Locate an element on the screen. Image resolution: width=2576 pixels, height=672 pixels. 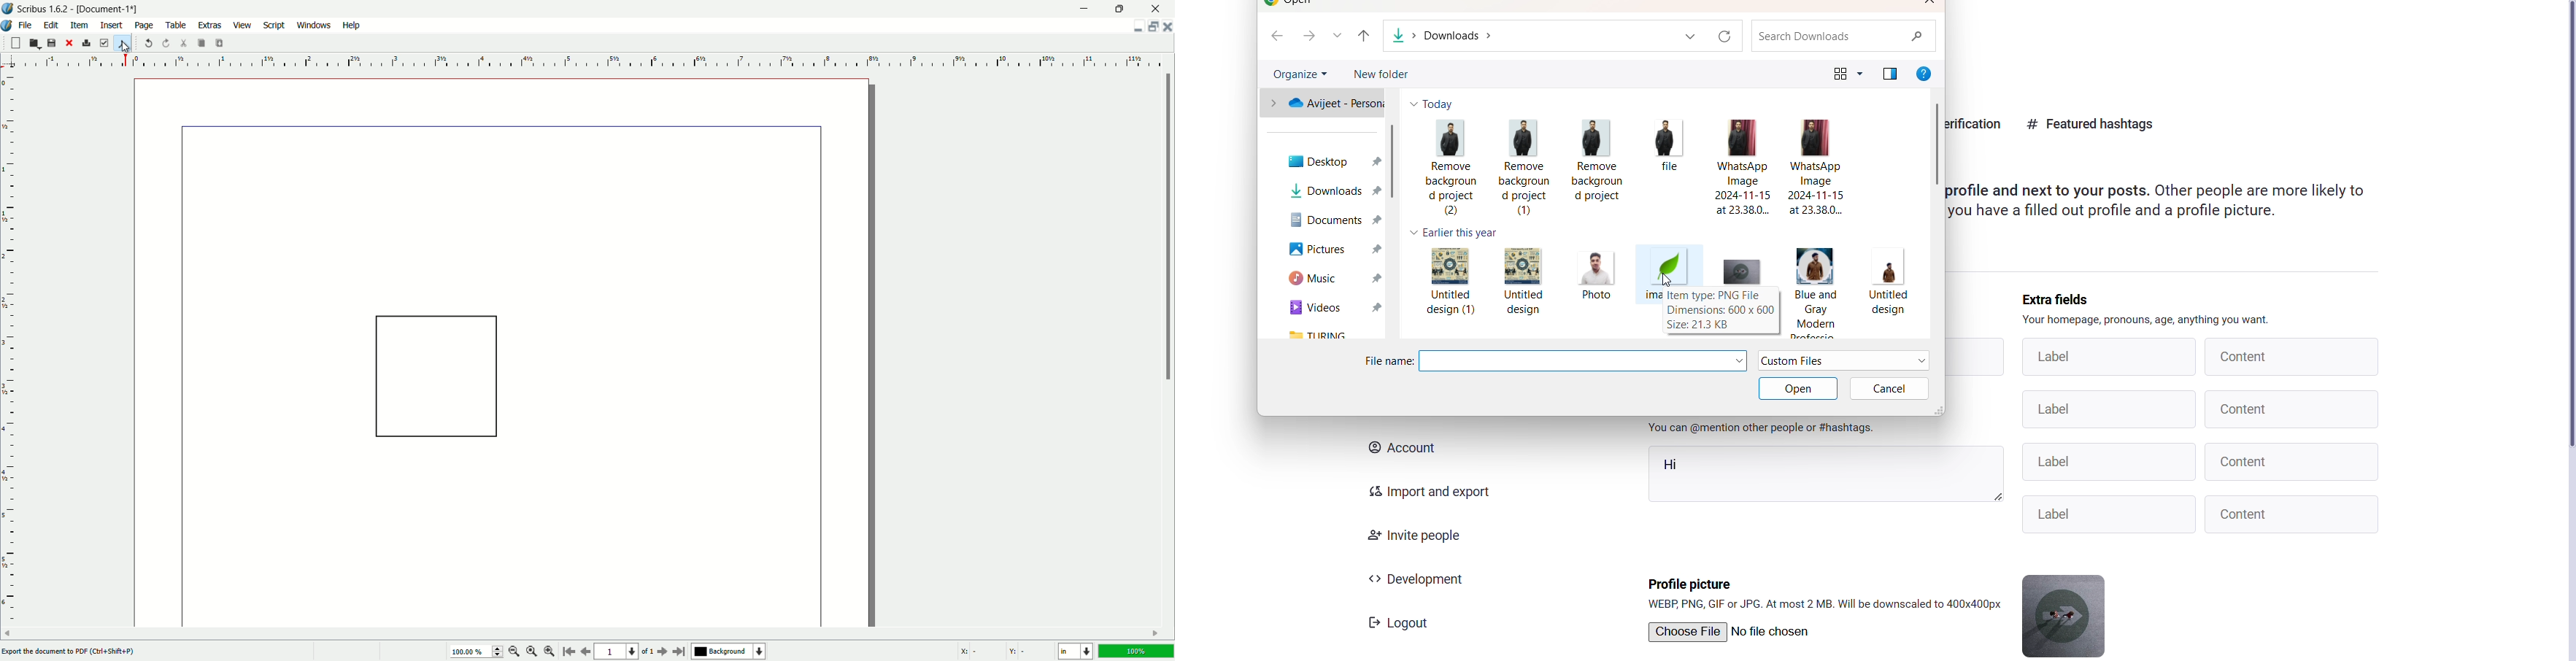
app name is located at coordinates (43, 9).